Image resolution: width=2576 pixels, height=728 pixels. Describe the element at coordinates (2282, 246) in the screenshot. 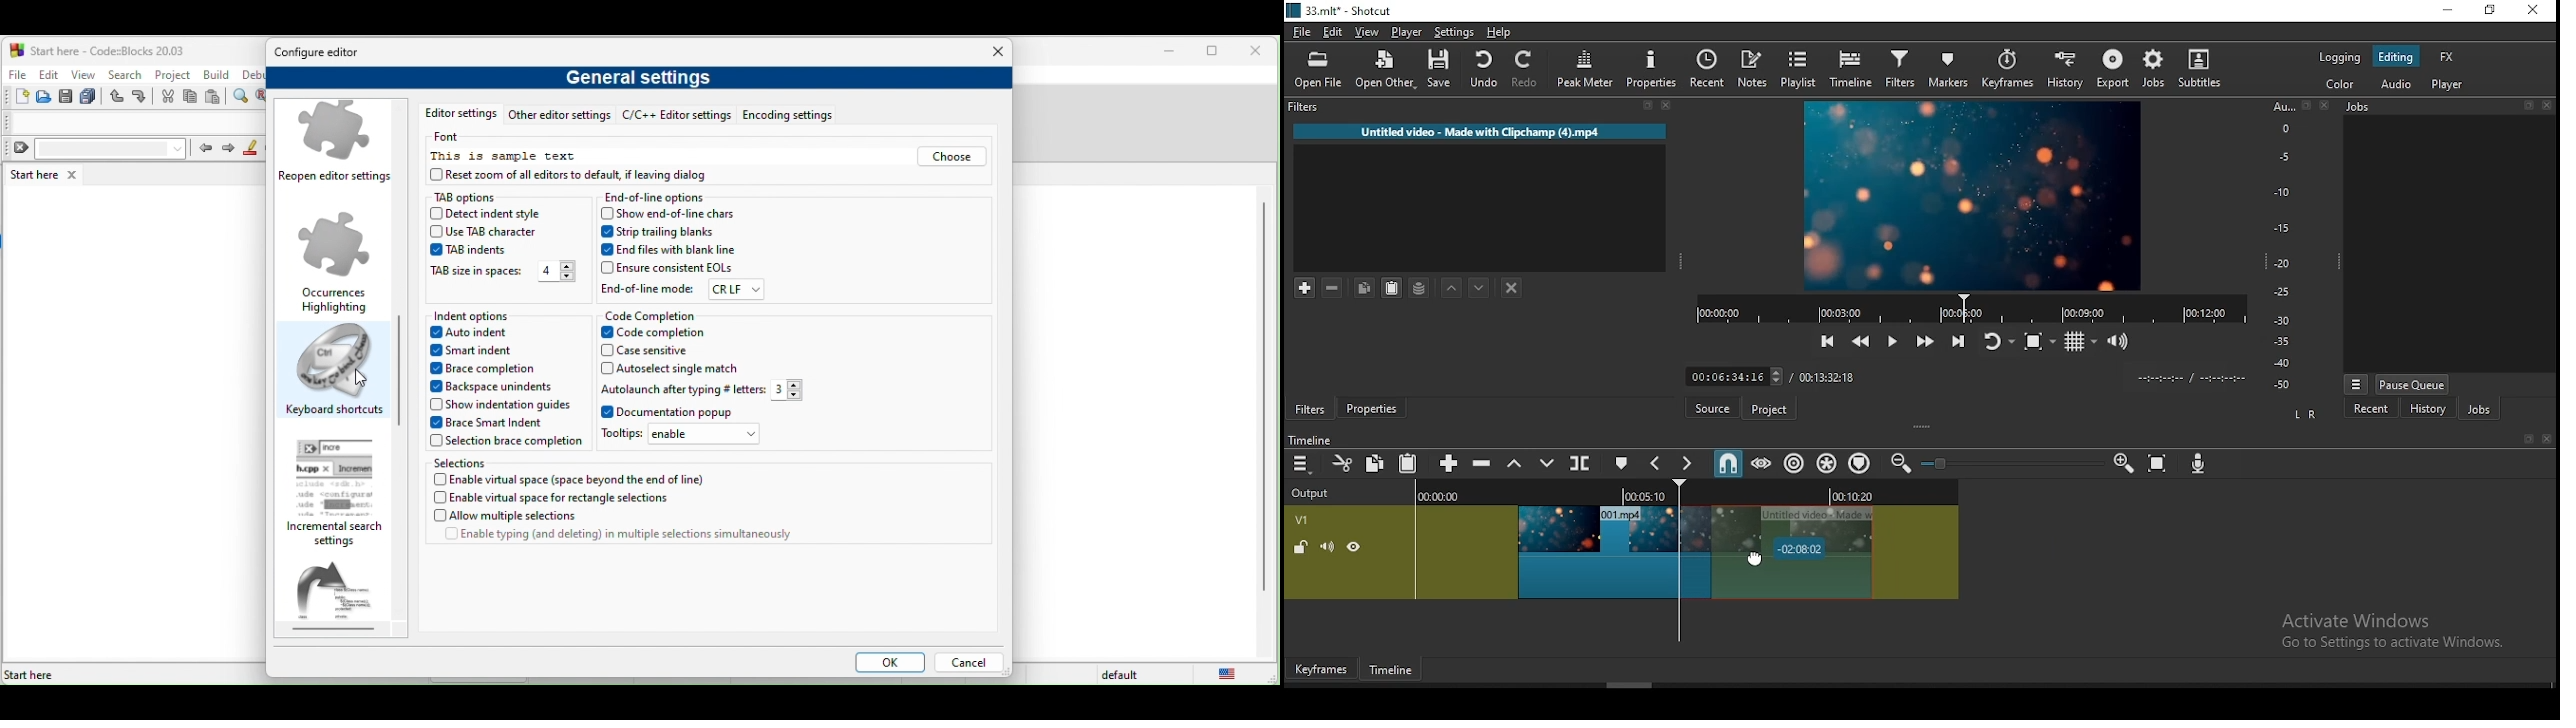

I see `audio bar` at that location.